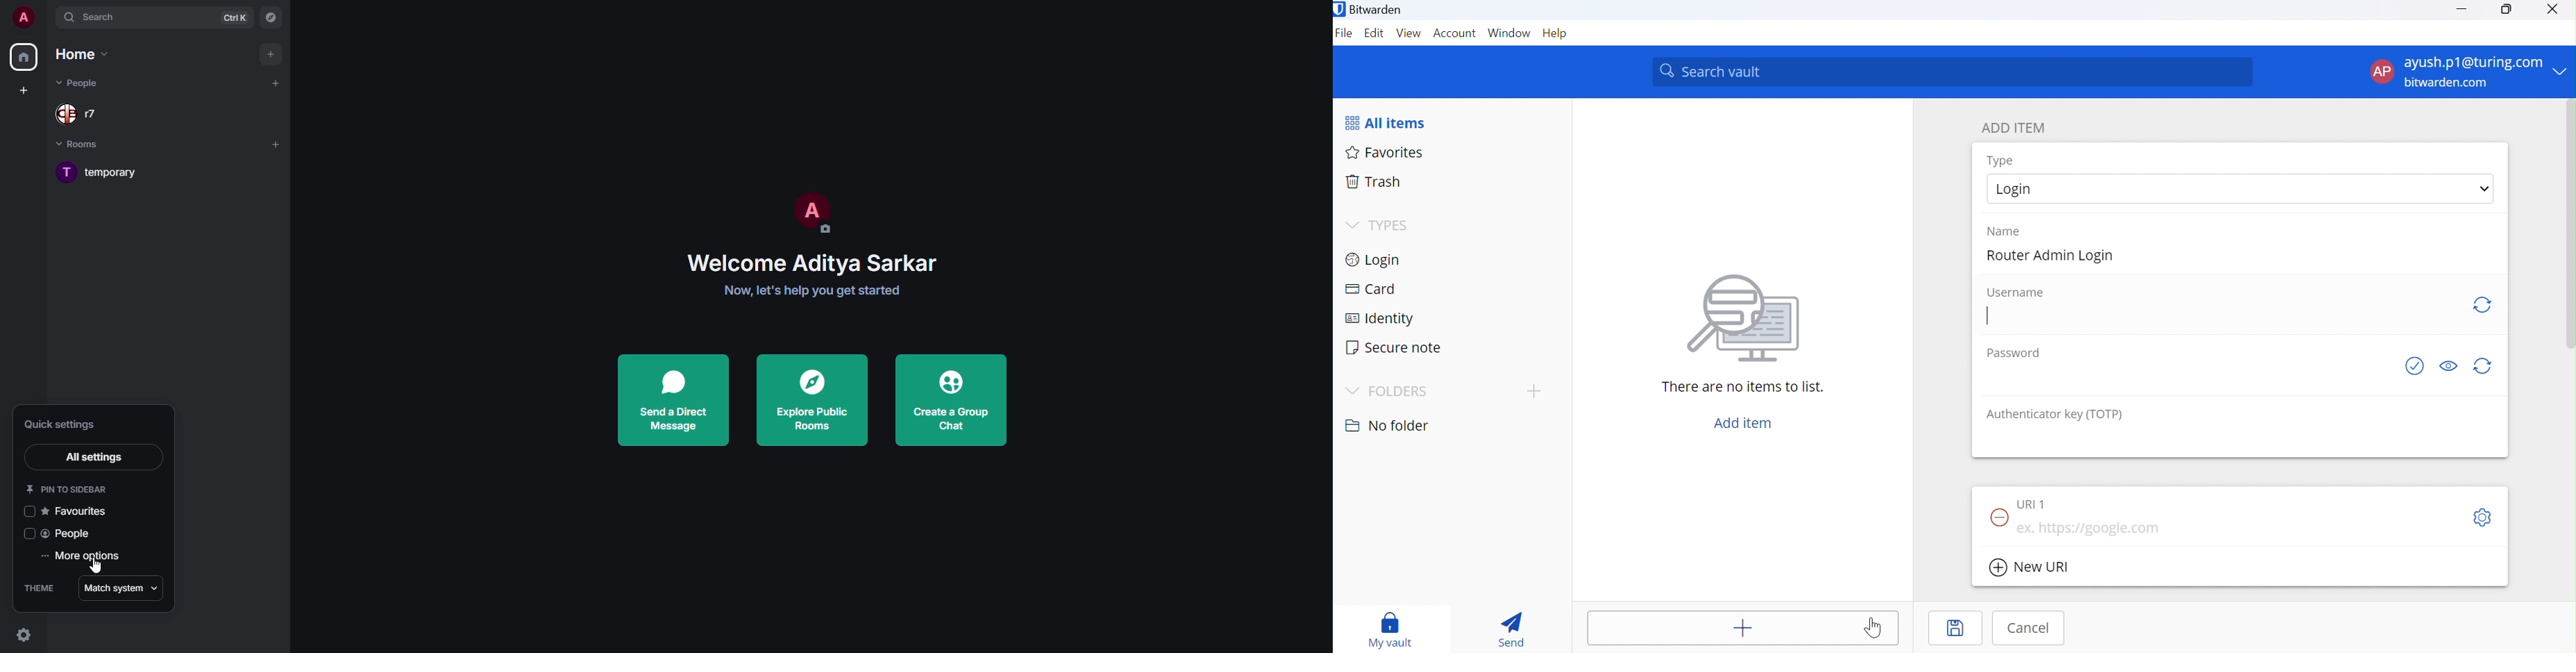  What do you see at coordinates (1377, 226) in the screenshot?
I see `TYPES` at bounding box center [1377, 226].